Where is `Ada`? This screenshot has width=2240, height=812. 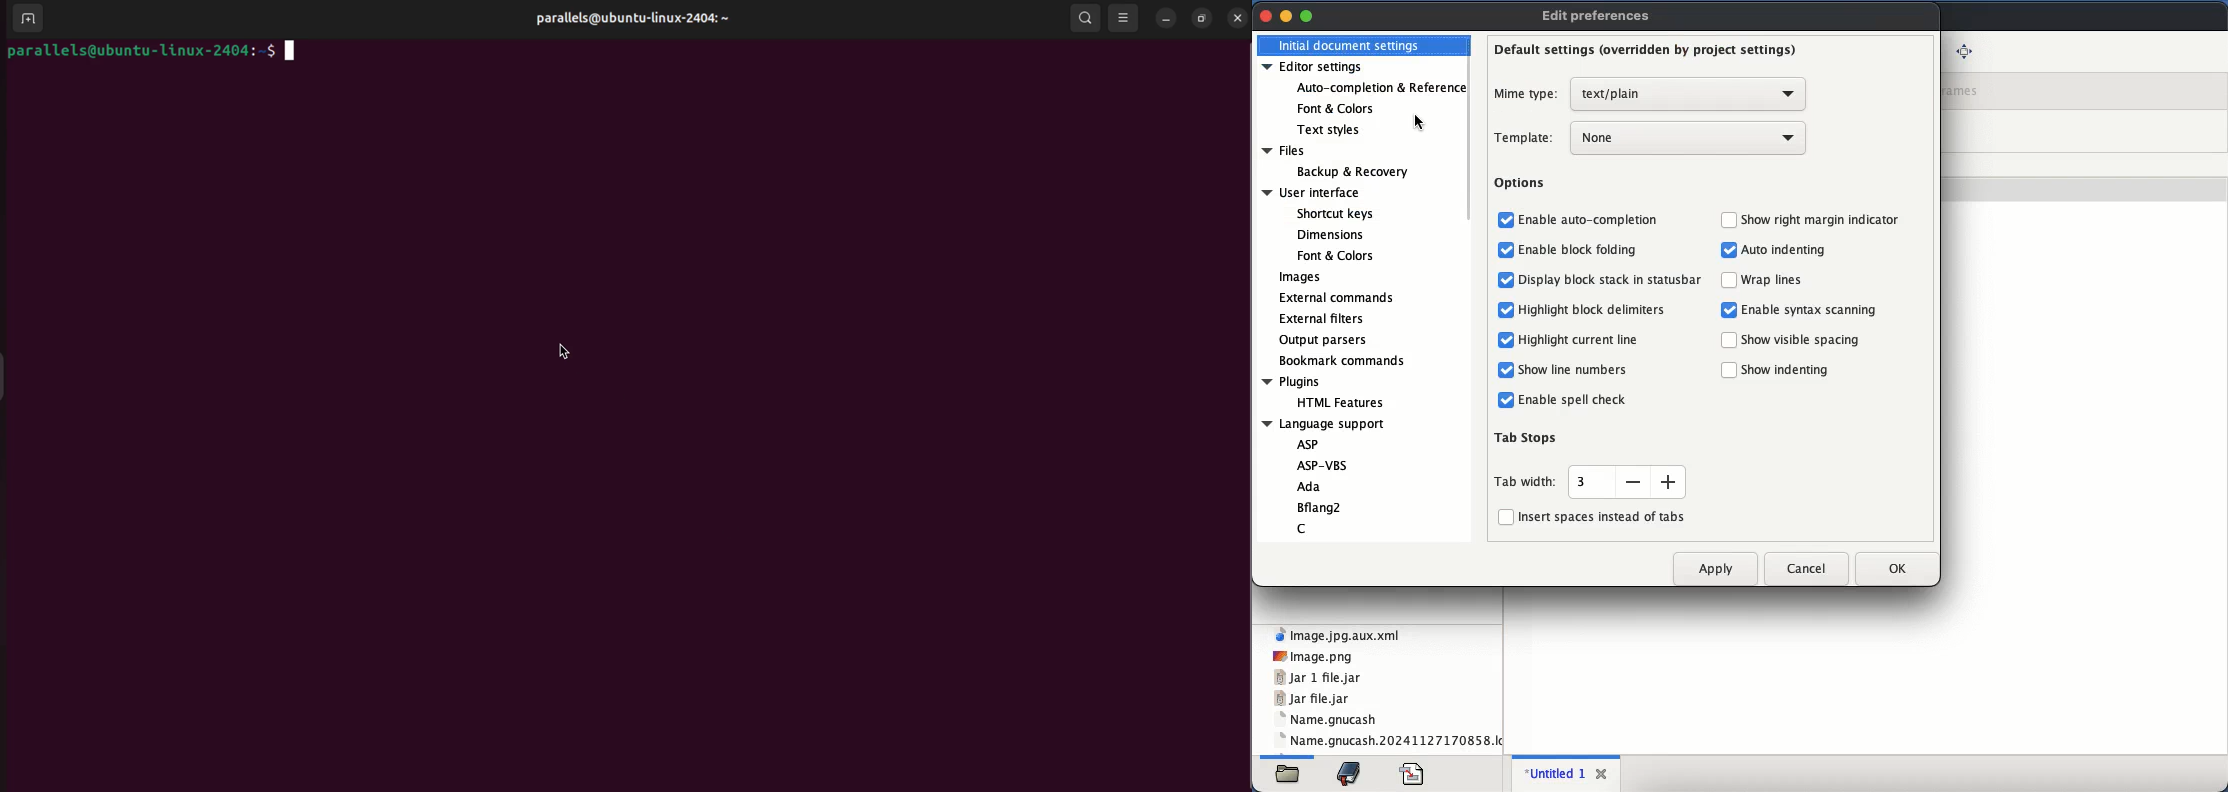 Ada is located at coordinates (1309, 487).